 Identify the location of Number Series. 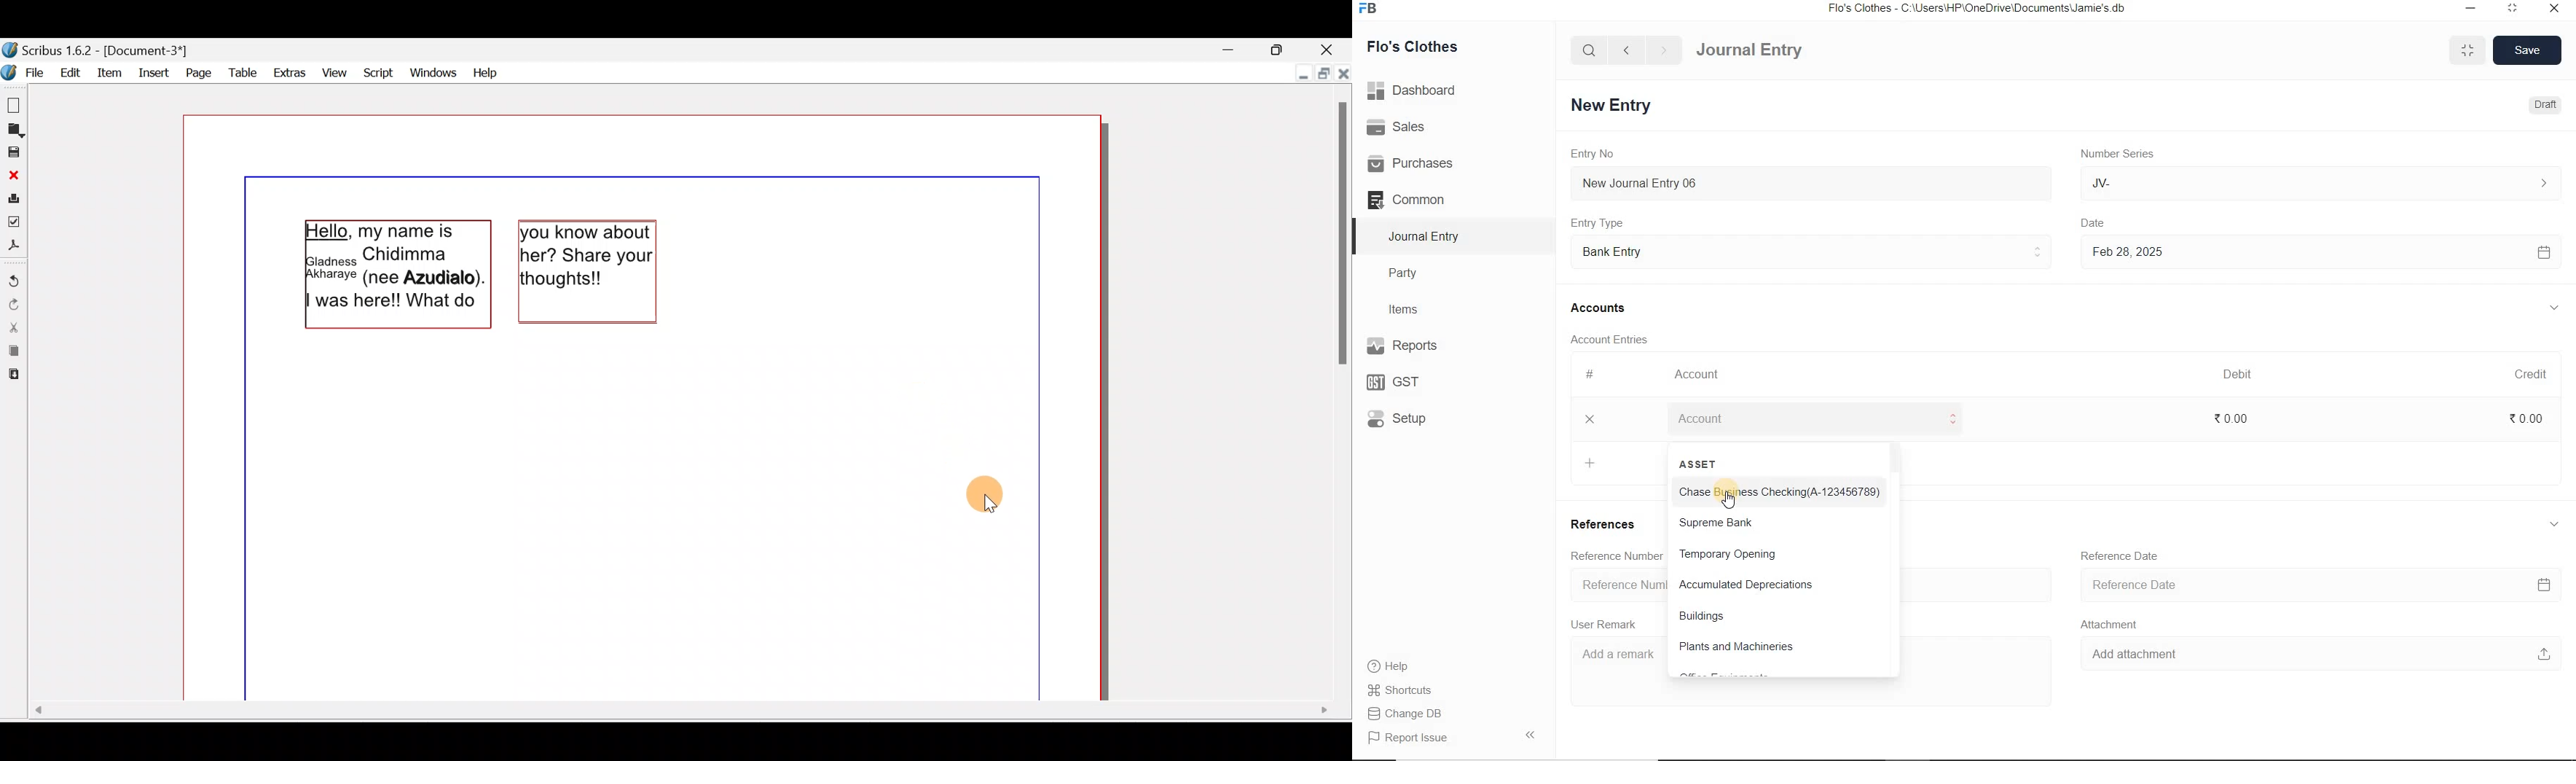
(2116, 154).